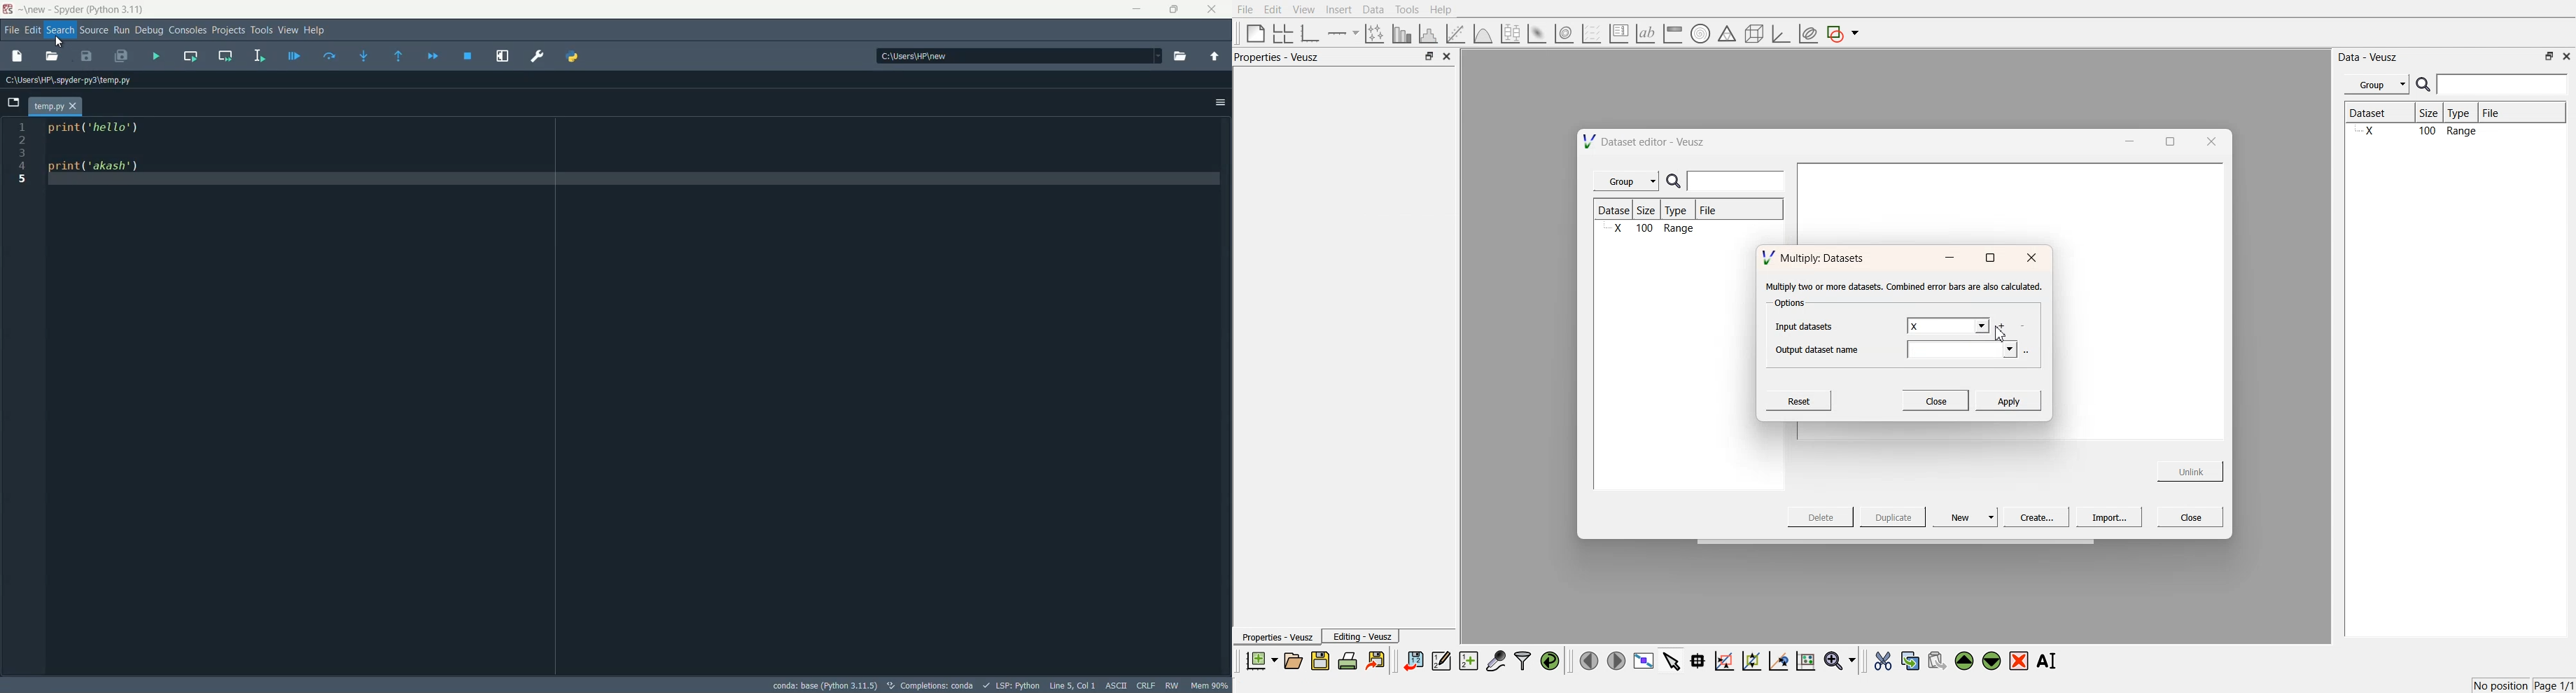 The image size is (2576, 700). I want to click on run file, so click(155, 57).